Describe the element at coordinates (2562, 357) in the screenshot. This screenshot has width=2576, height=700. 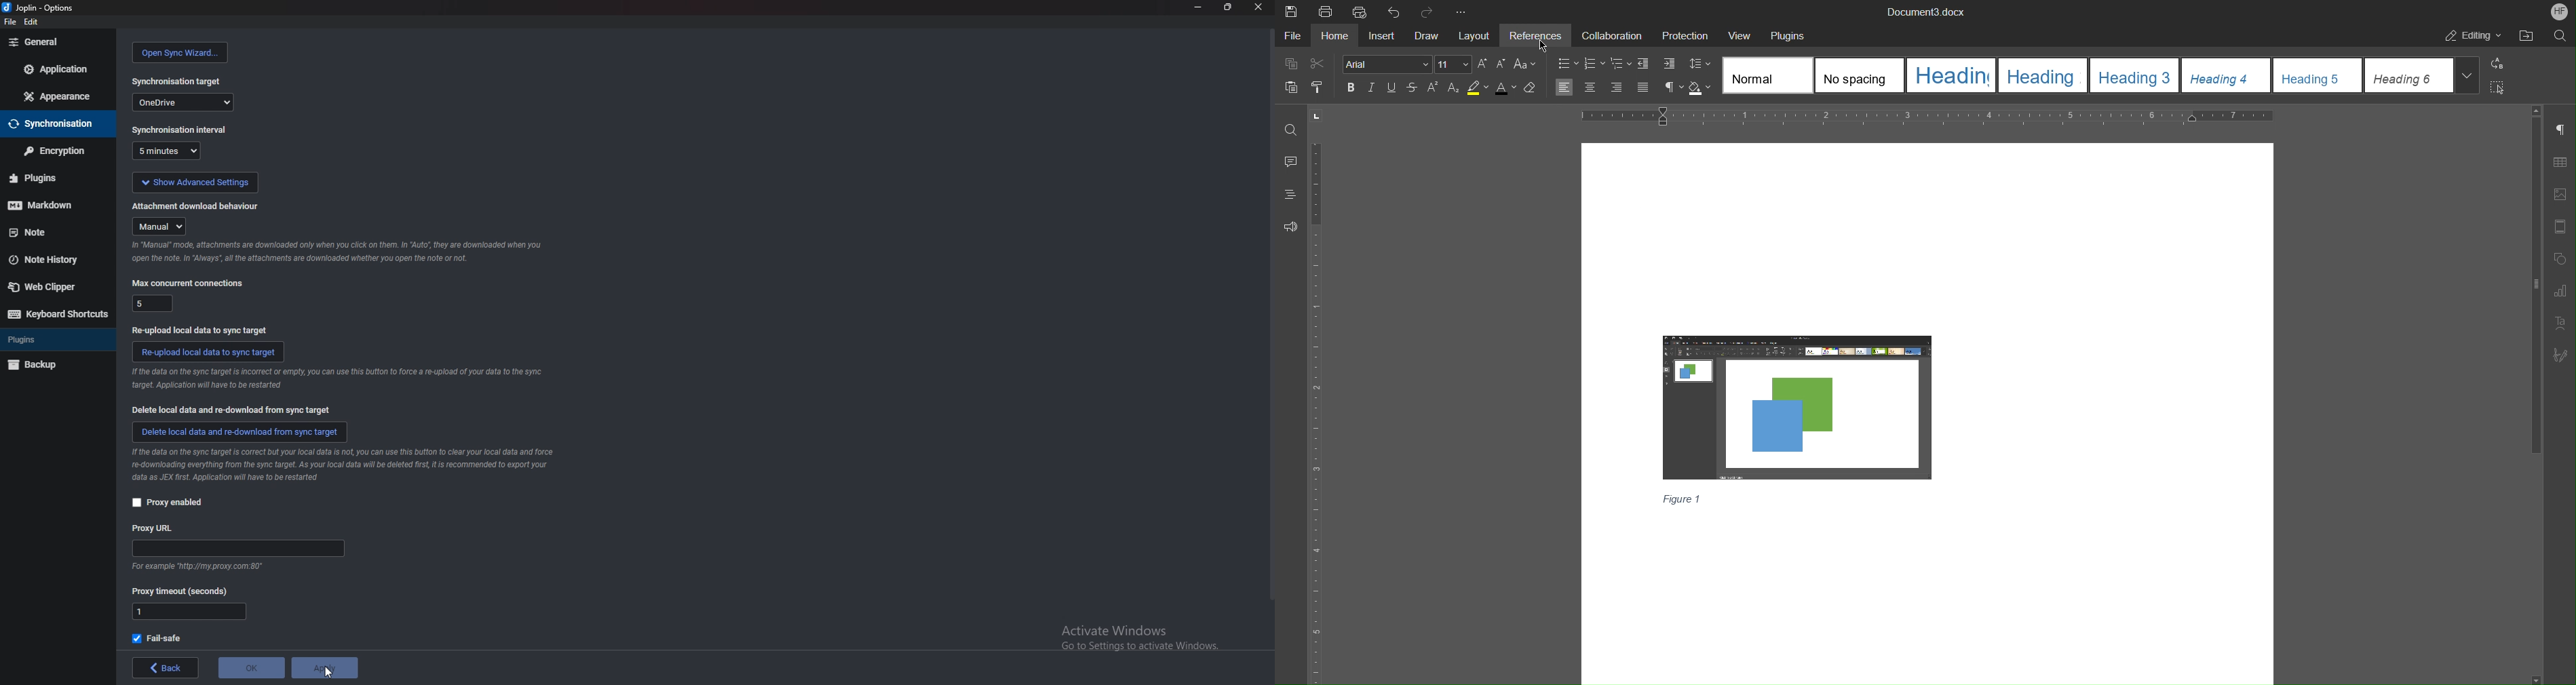
I see `Signature` at that location.